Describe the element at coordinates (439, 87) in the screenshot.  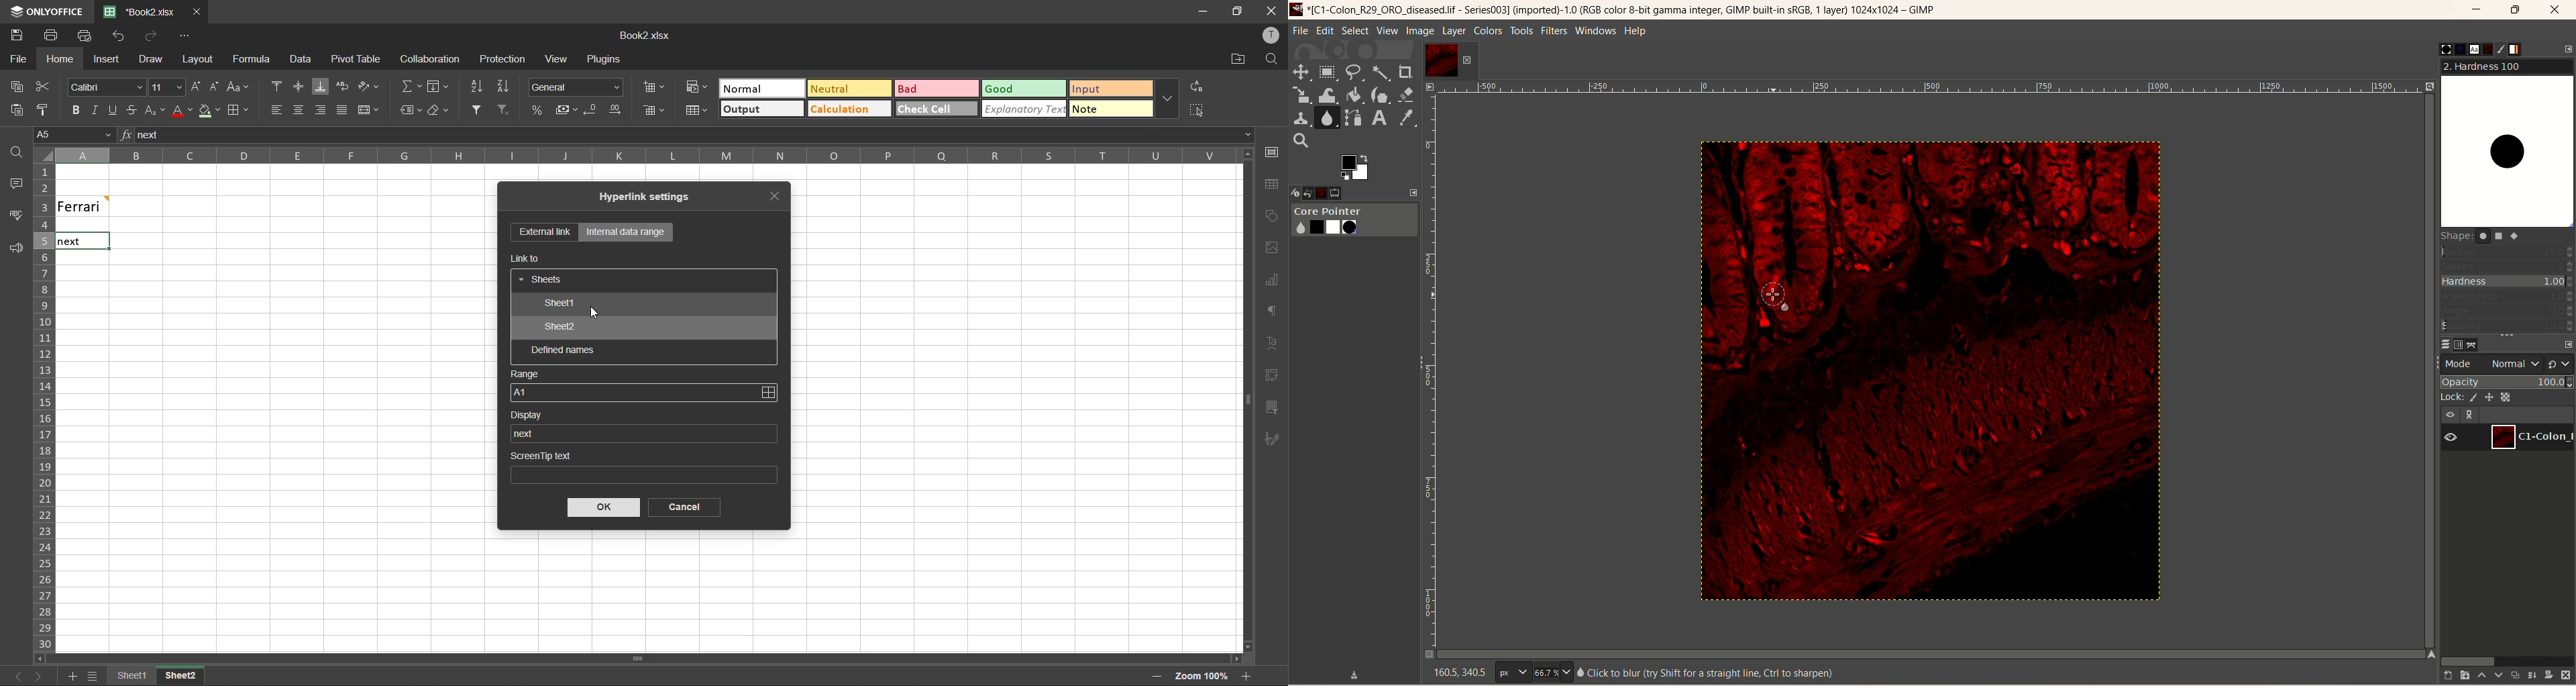
I see `fields` at that location.